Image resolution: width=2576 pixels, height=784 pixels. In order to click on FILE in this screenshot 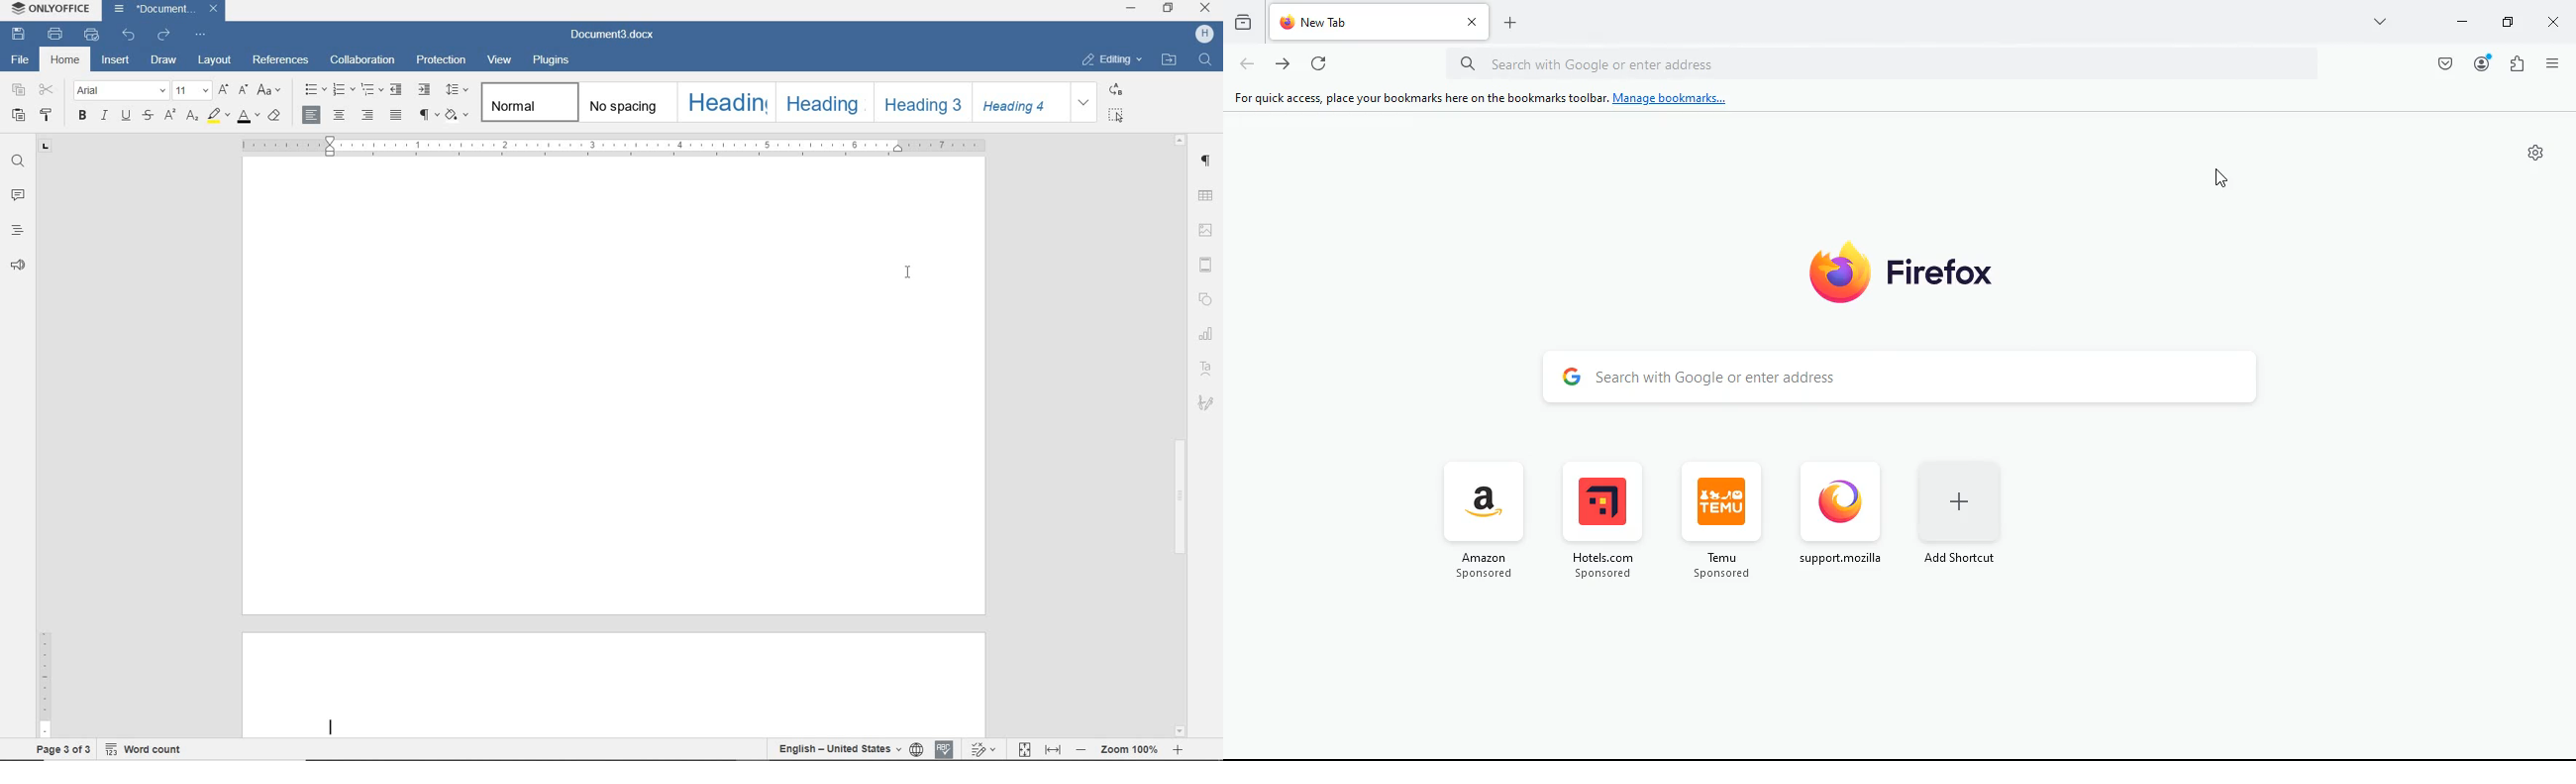, I will do `click(22, 61)`.